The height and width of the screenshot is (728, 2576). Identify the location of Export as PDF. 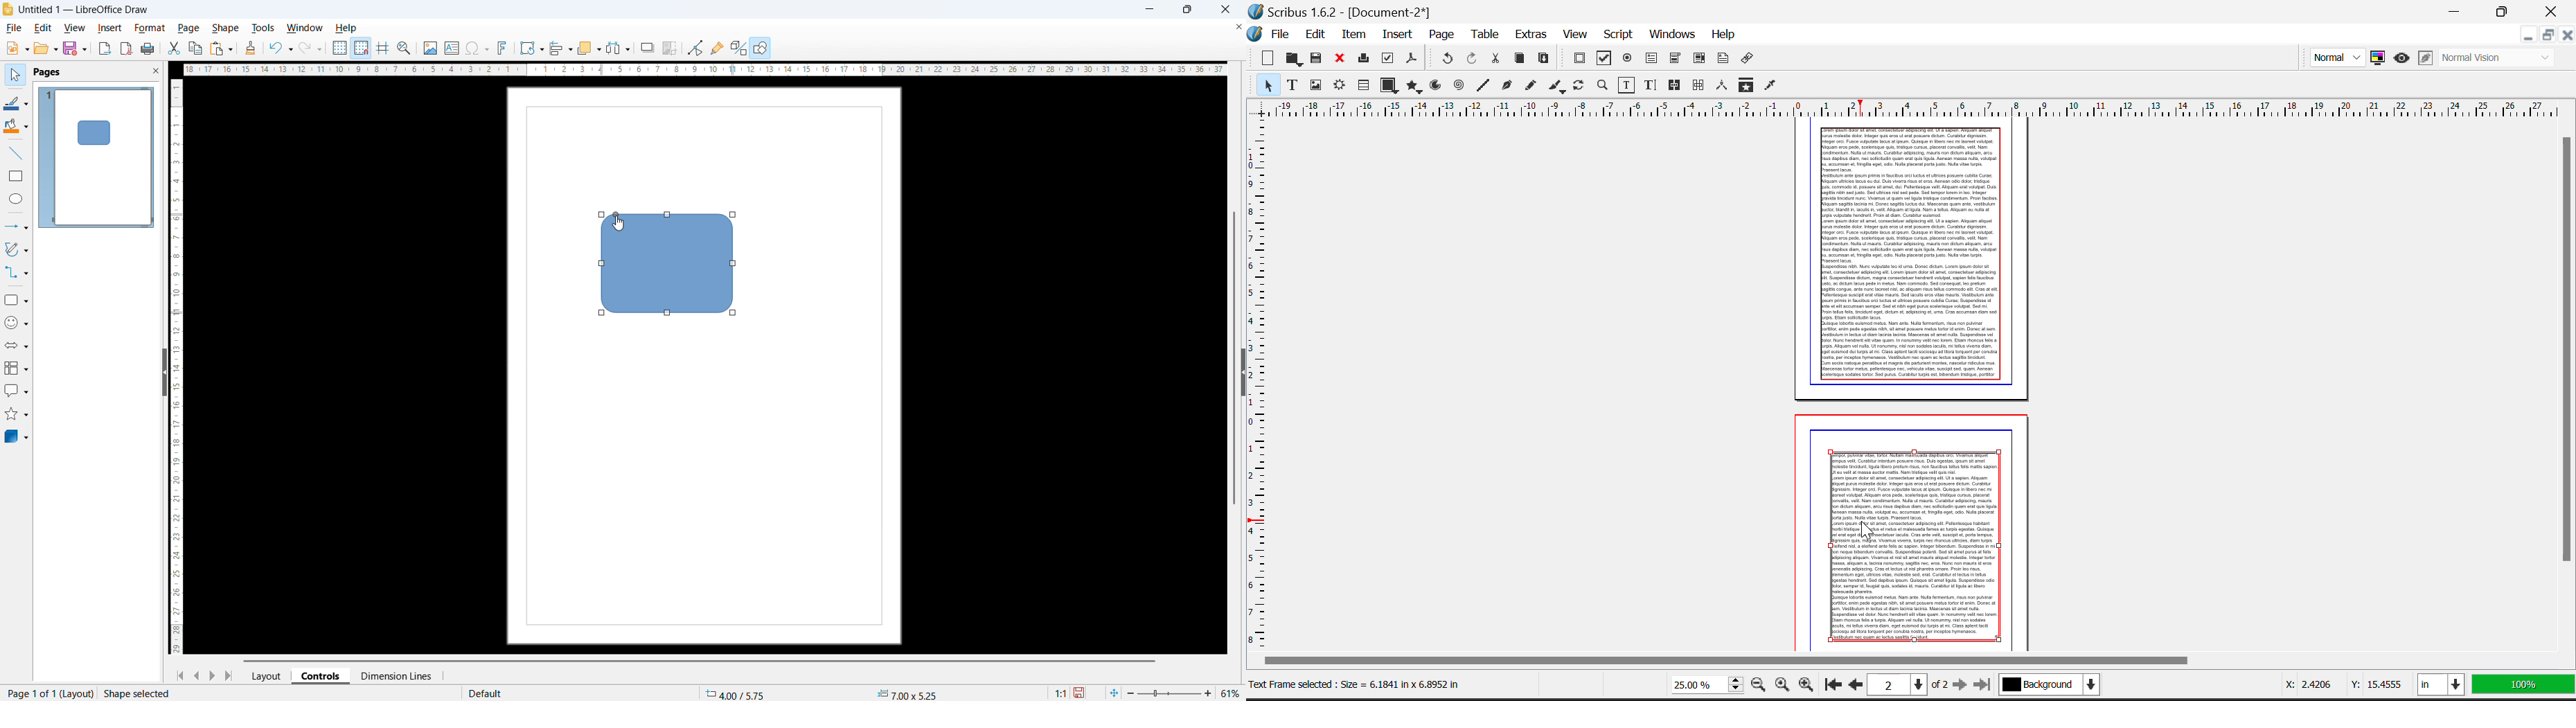
(1412, 62).